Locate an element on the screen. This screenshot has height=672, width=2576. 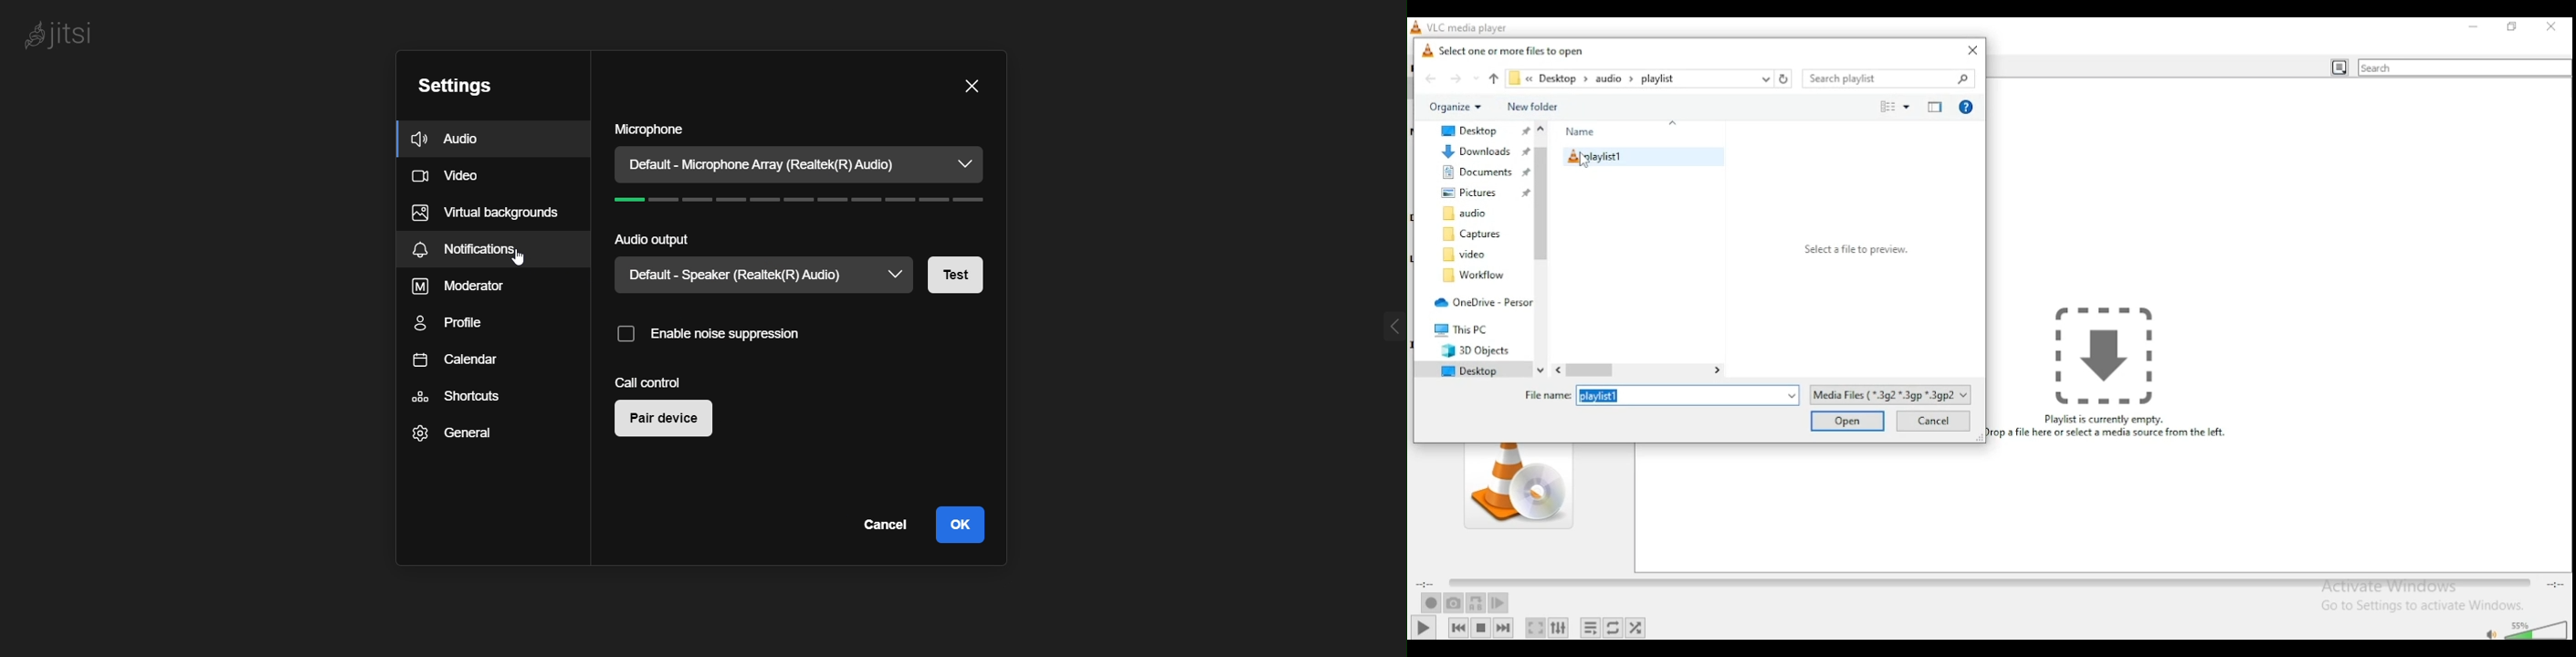
file explorer path is located at coordinates (1519, 79).